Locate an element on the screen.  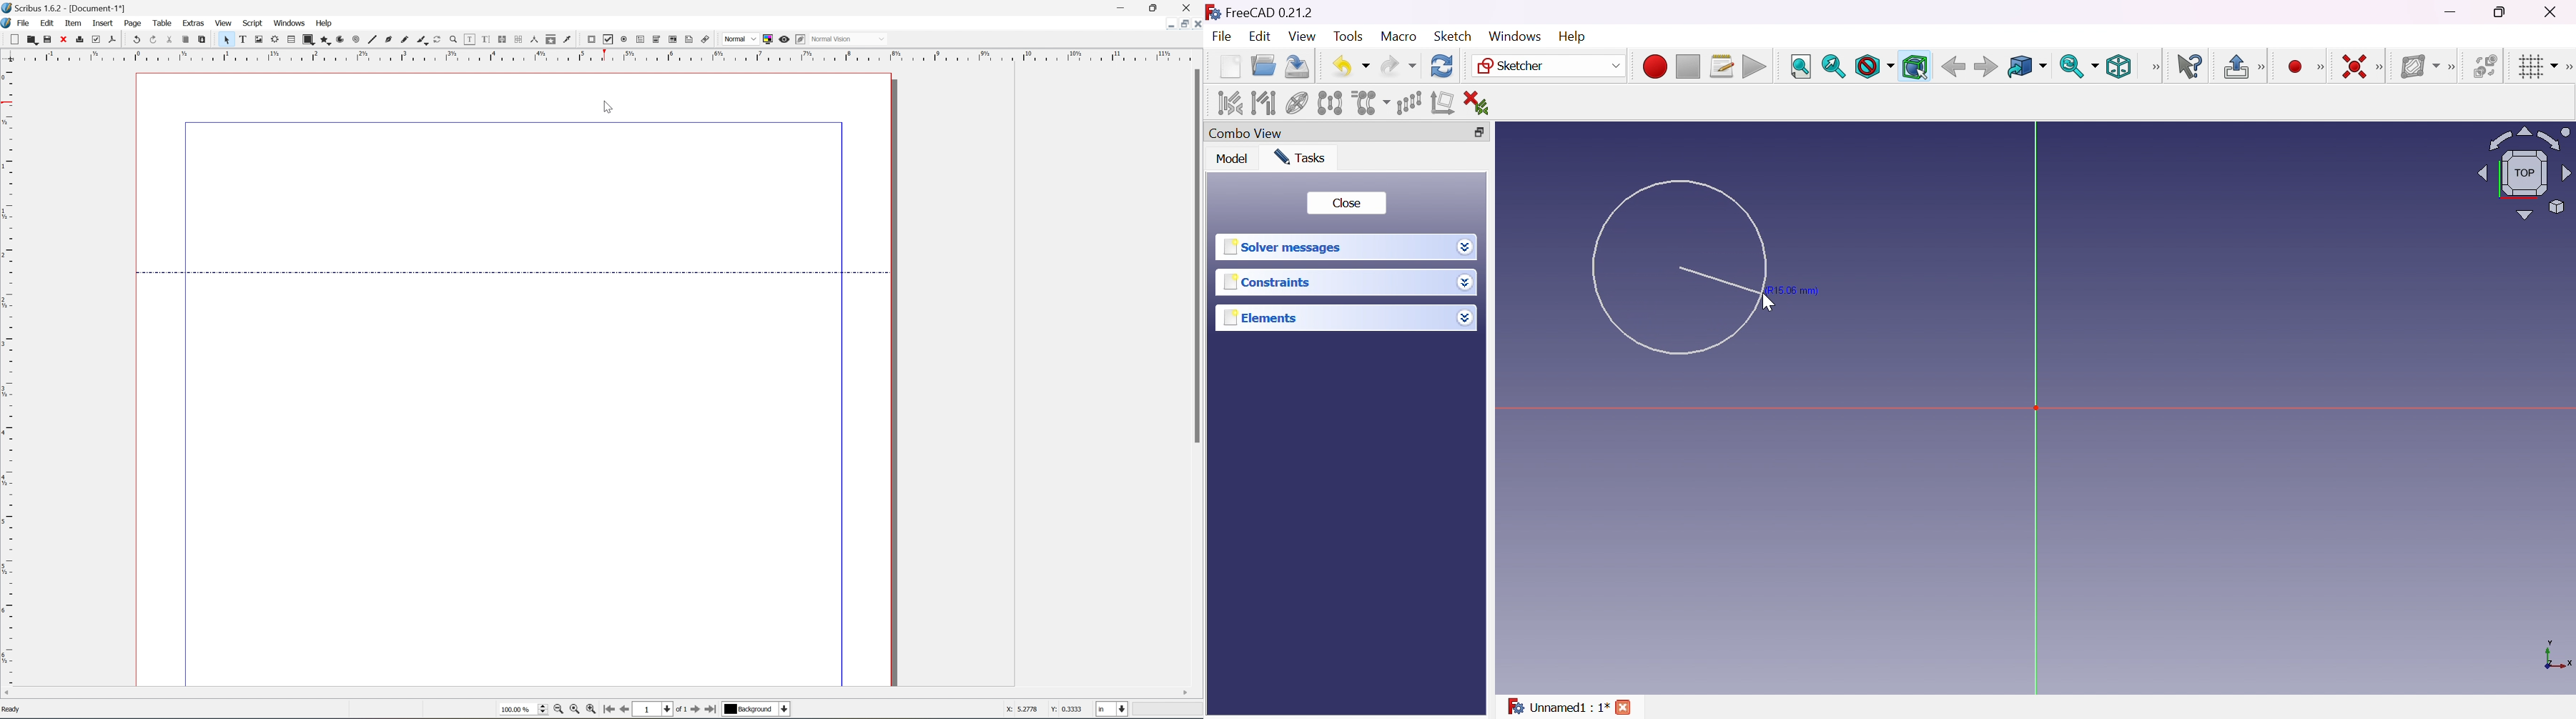
Cursor is located at coordinates (610, 105).